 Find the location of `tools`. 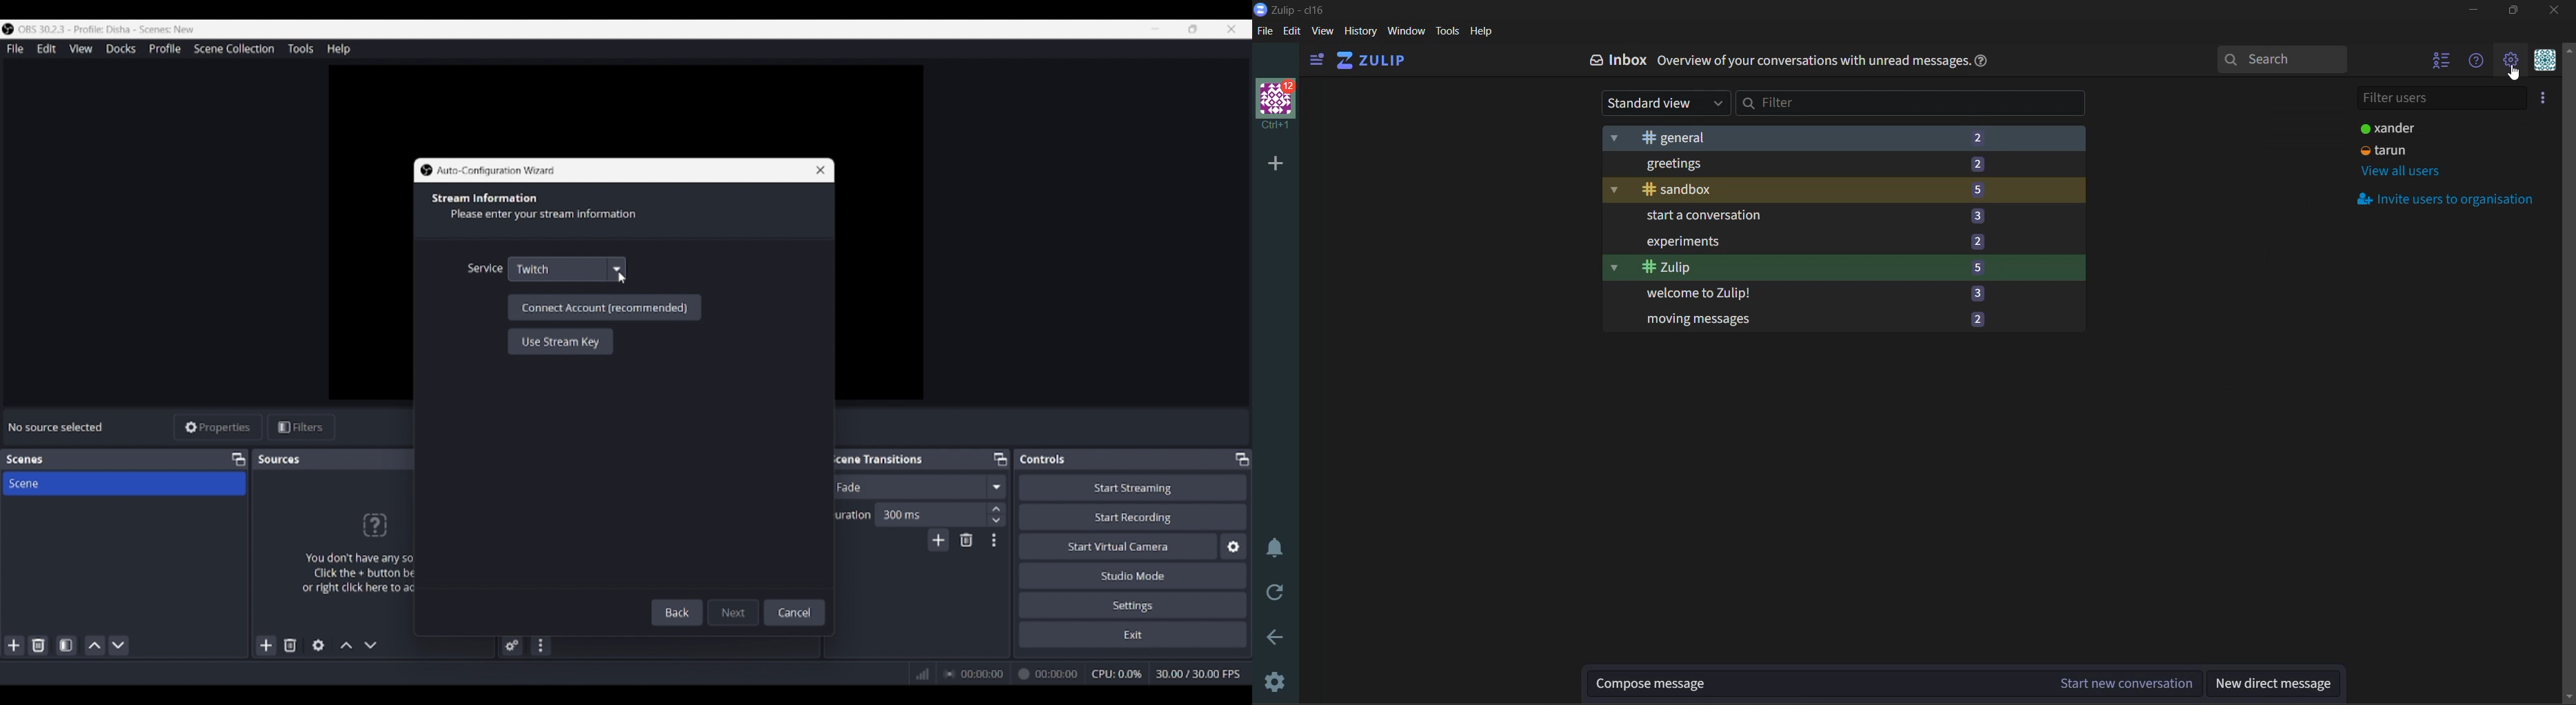

tools is located at coordinates (1447, 31).